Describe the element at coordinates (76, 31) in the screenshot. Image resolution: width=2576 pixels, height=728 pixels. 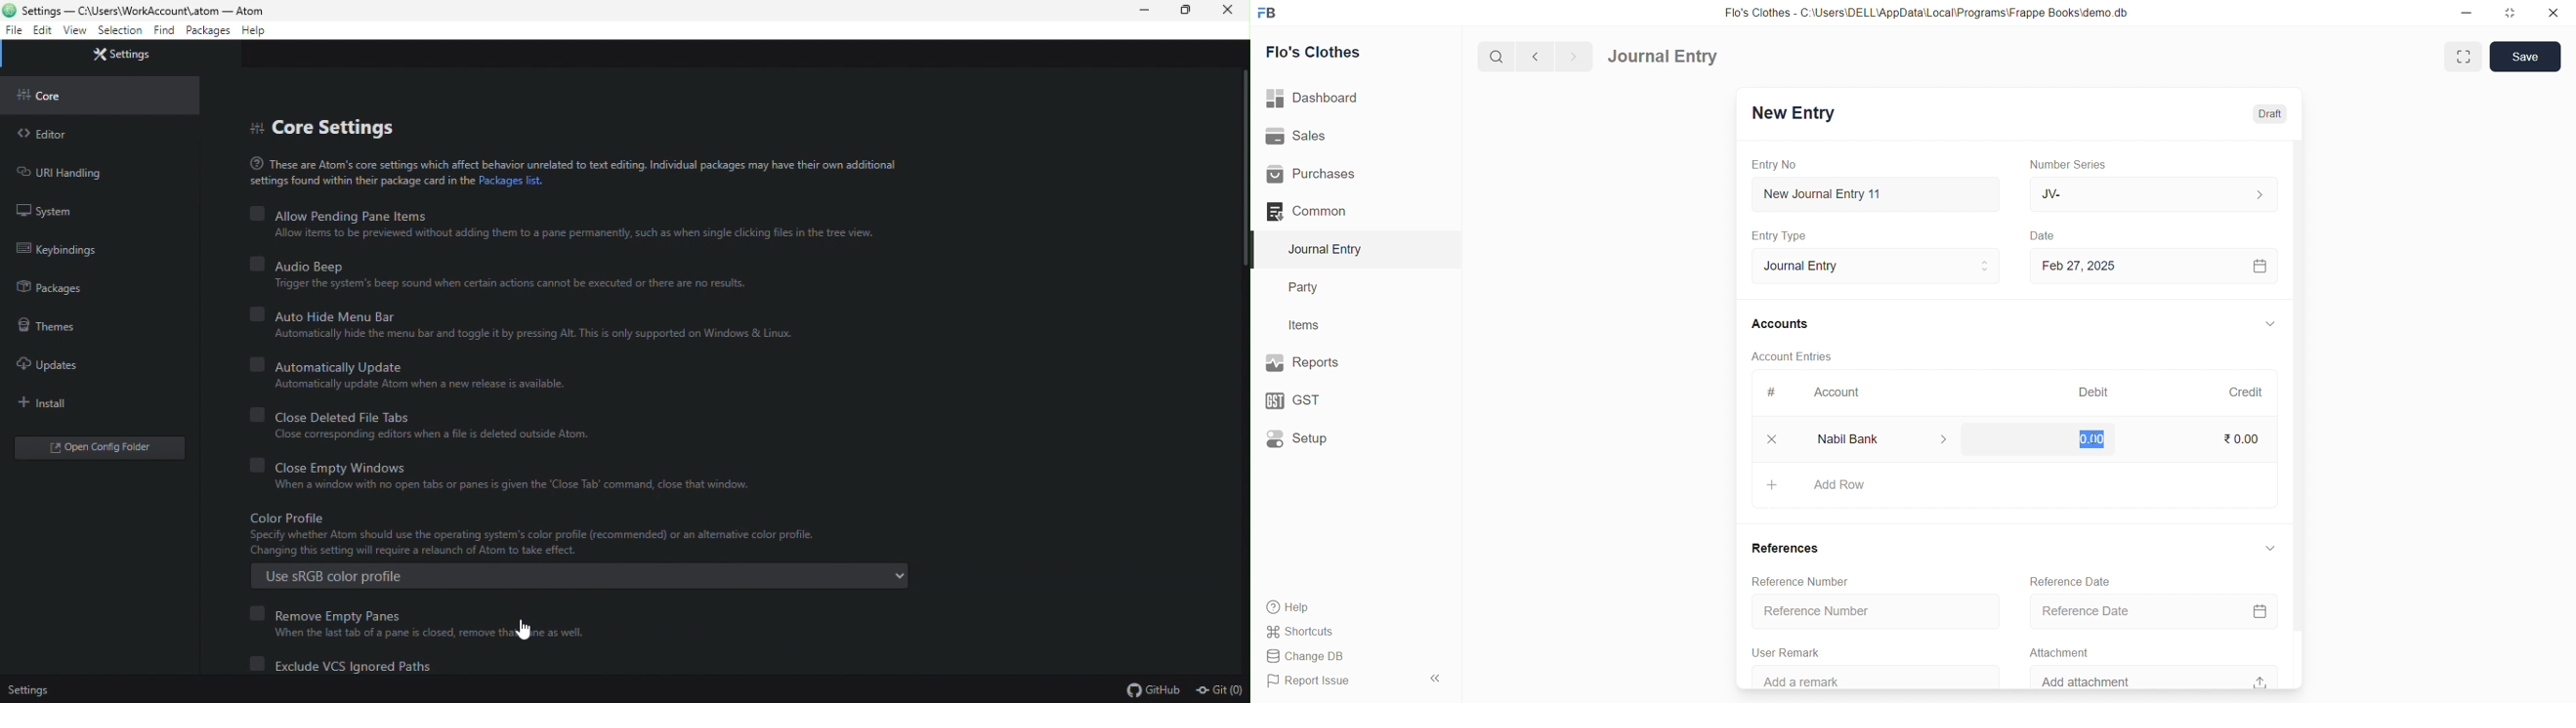
I see `view ` at that location.